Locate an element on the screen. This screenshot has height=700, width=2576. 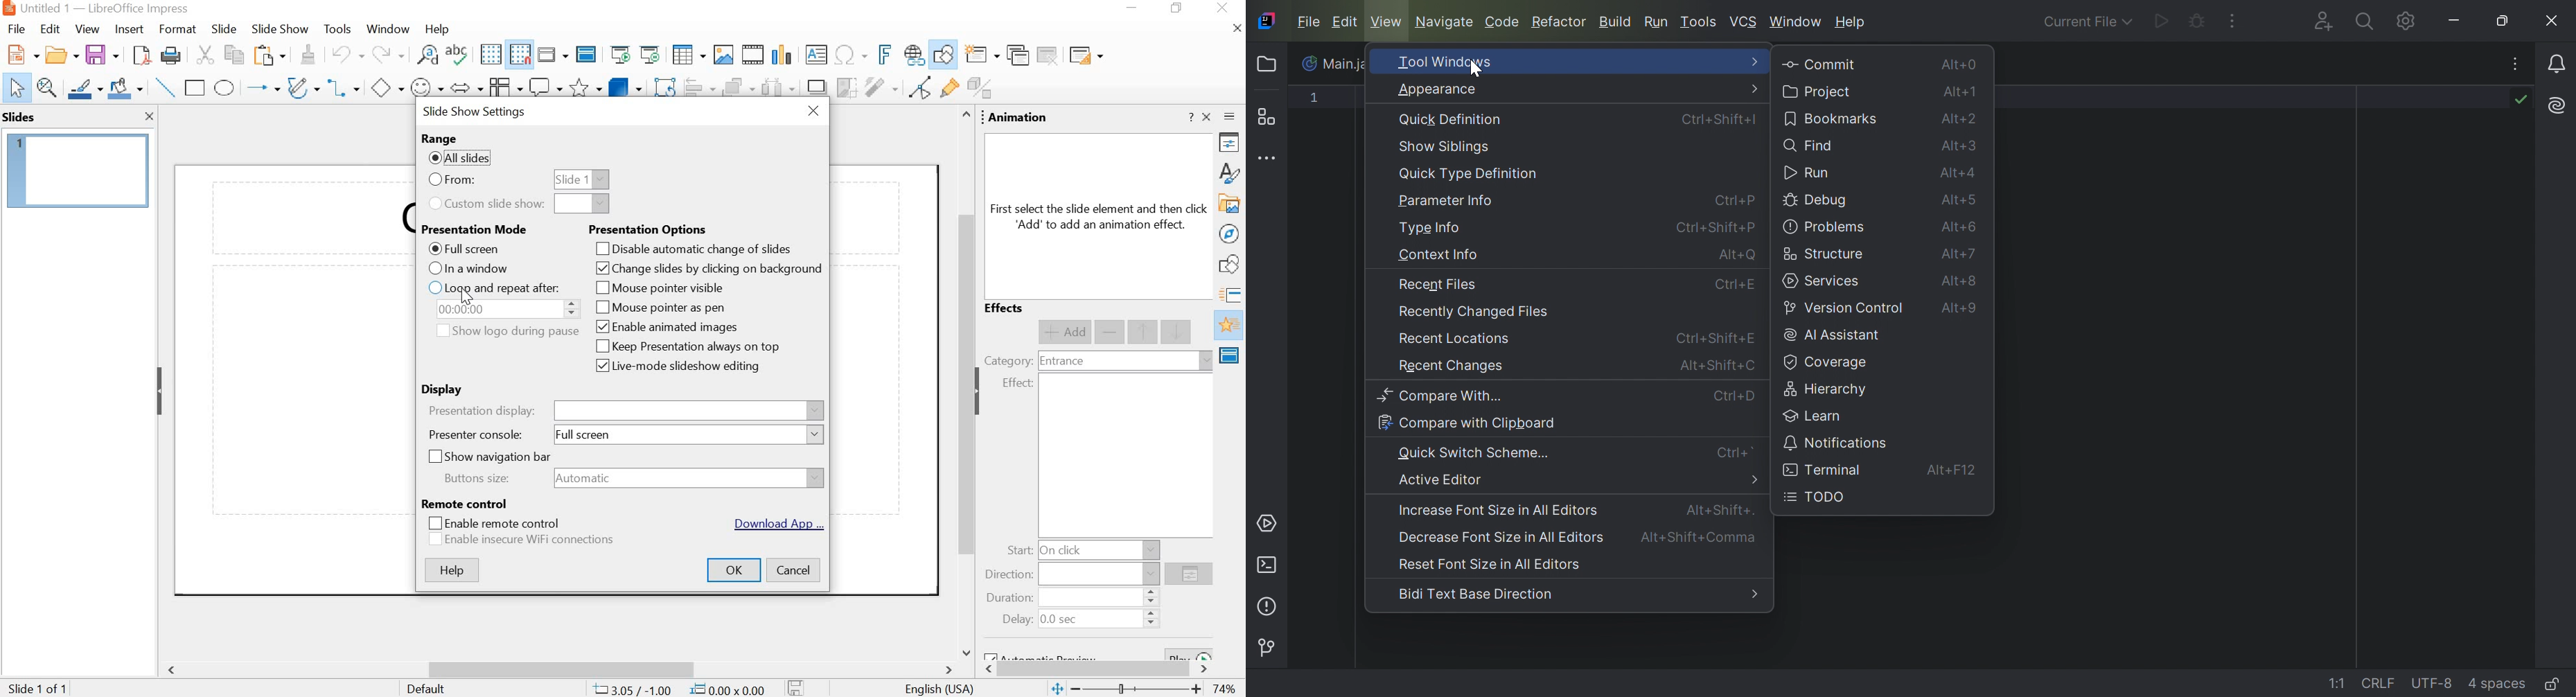
Alt+5 is located at coordinates (1960, 201).